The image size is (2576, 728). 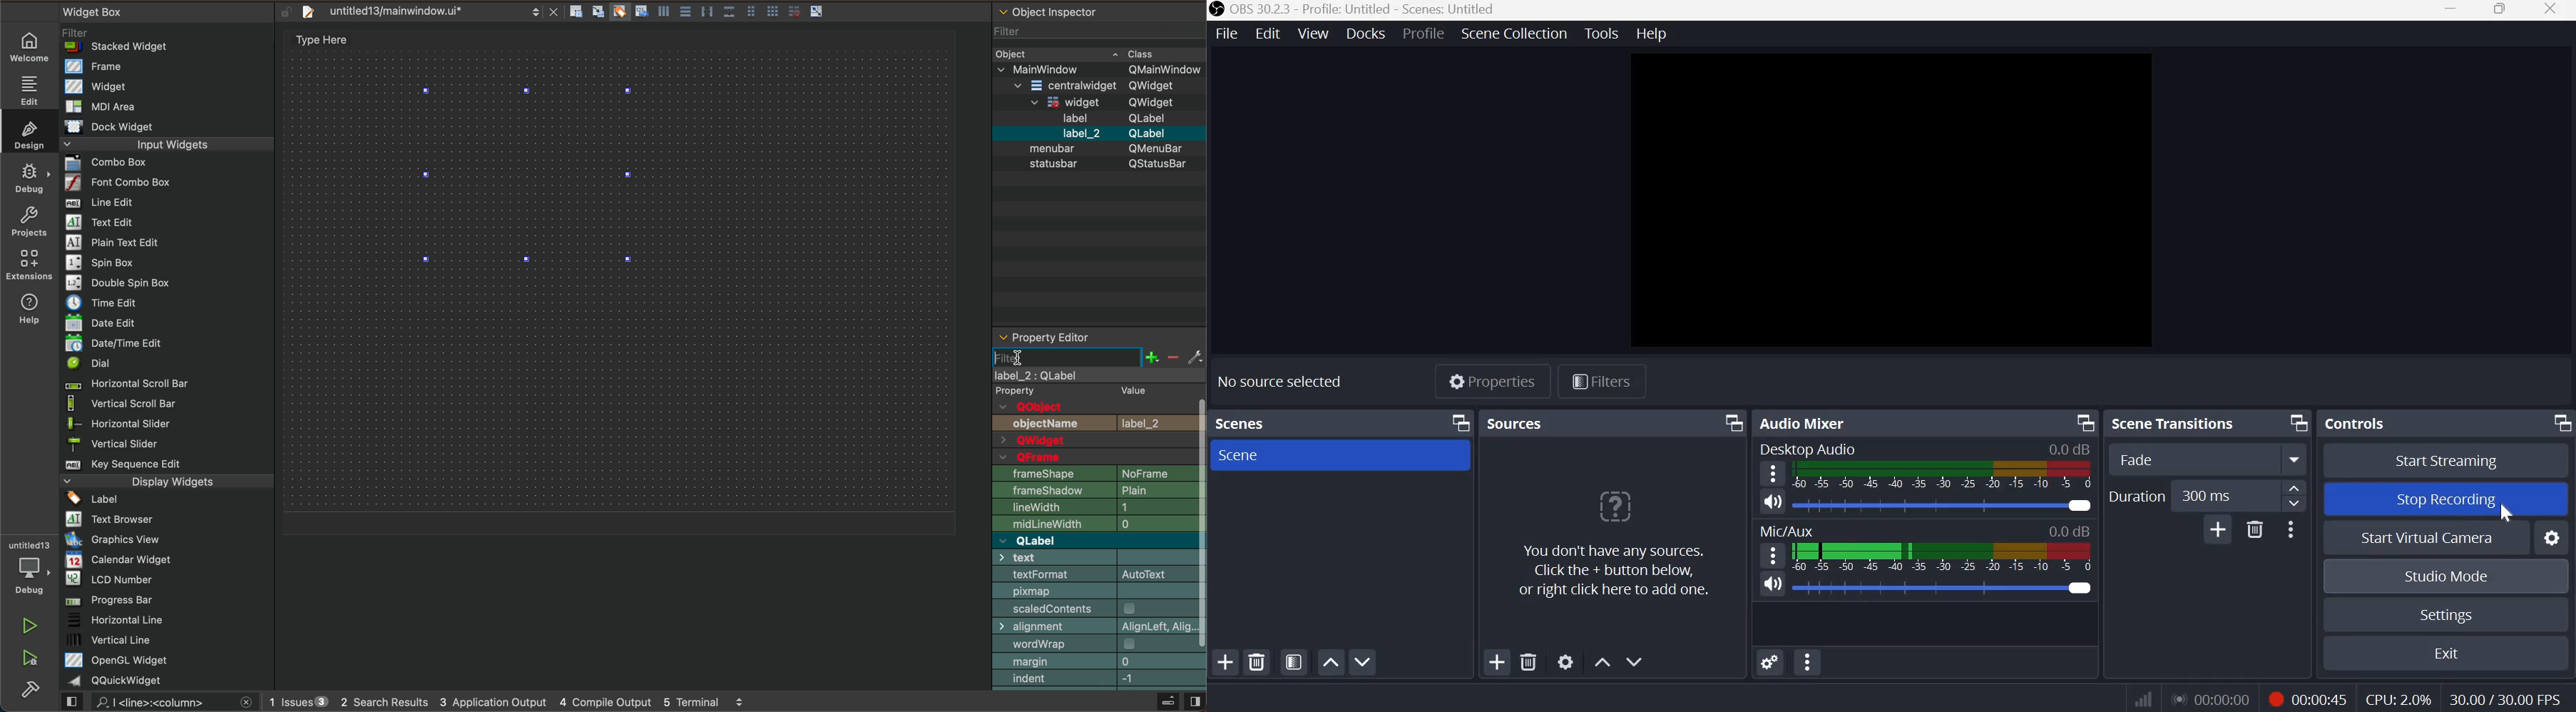 I want to click on Stop recording, so click(x=2443, y=501).